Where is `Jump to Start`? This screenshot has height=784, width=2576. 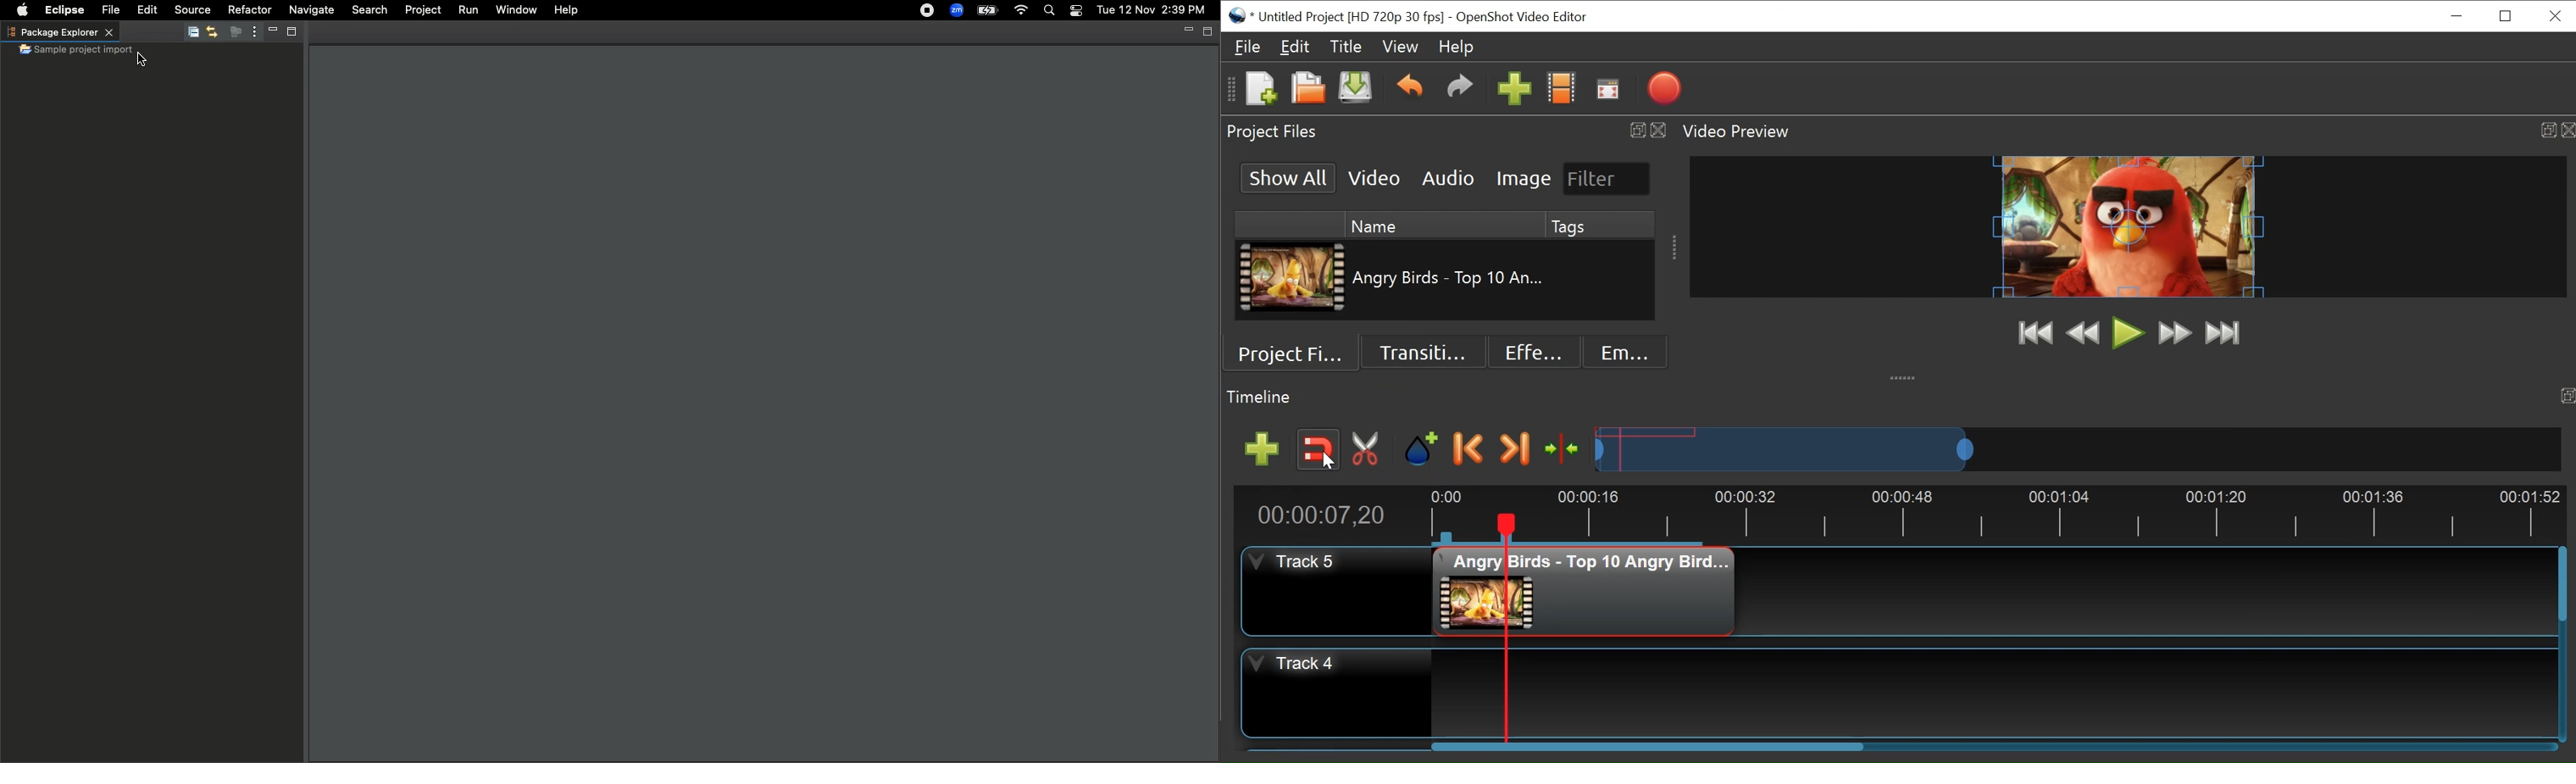
Jump to Start is located at coordinates (2032, 332).